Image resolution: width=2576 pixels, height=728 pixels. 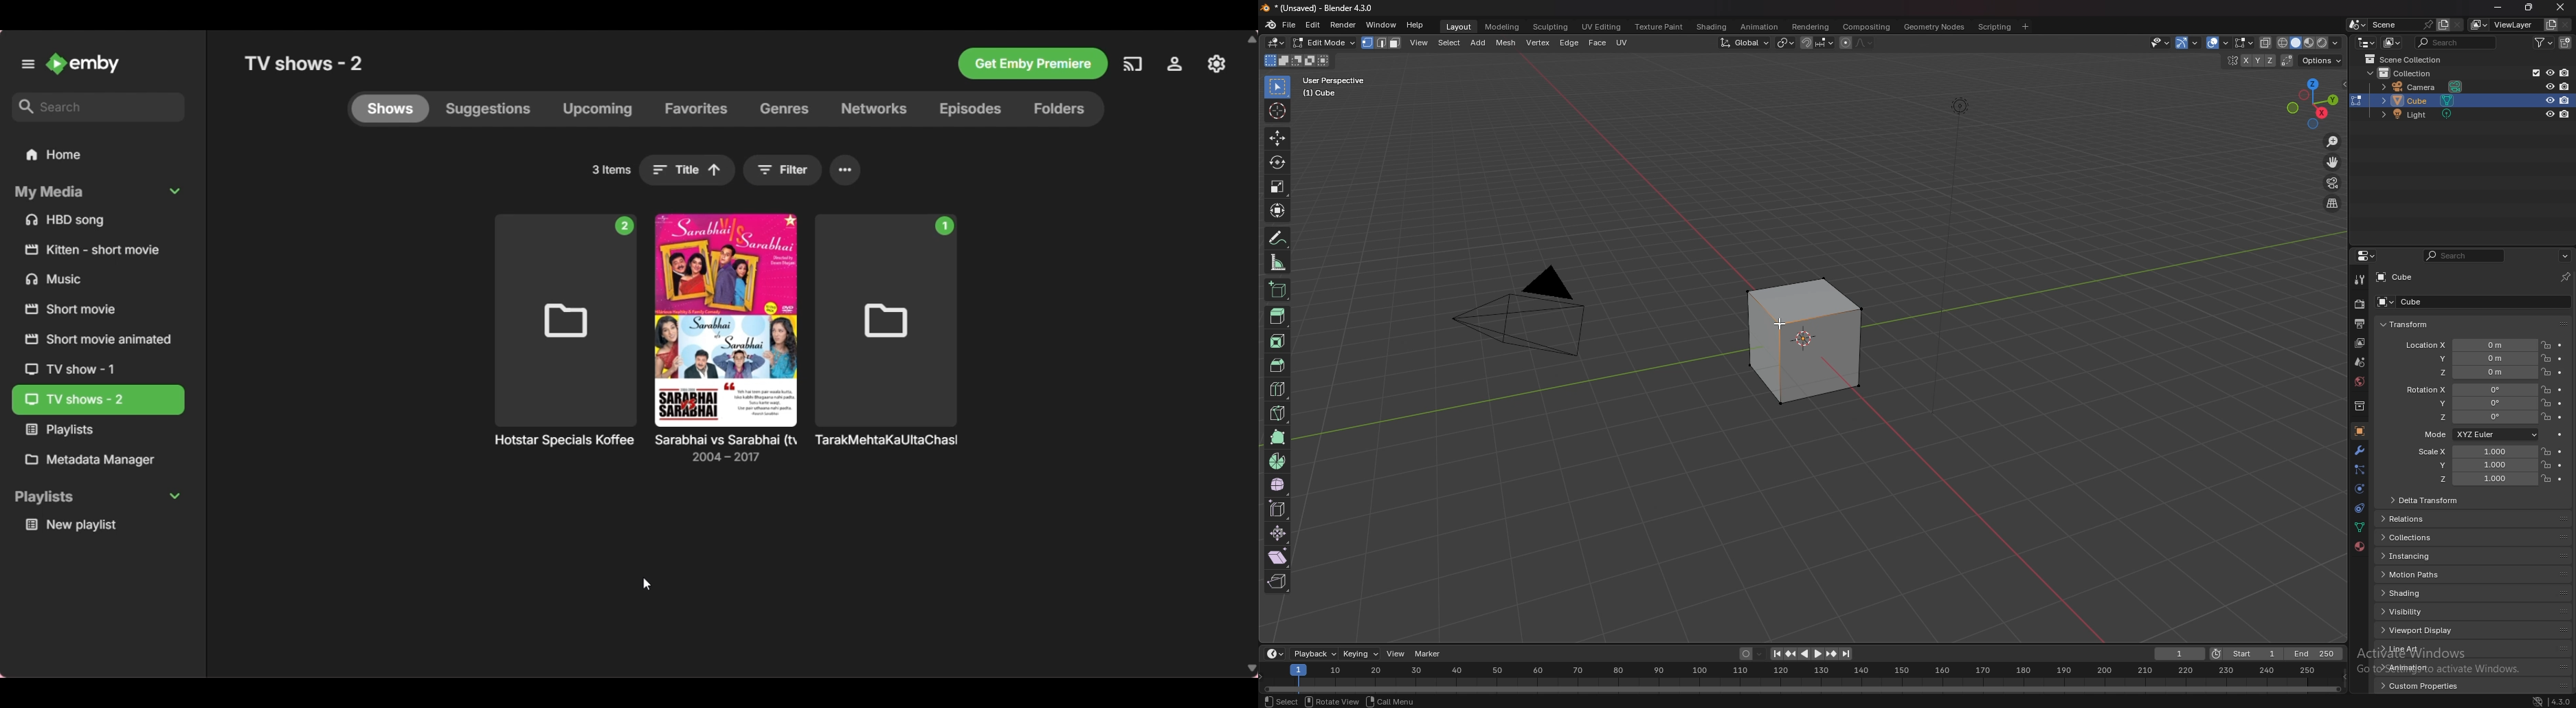 What do you see at coordinates (1280, 87) in the screenshot?
I see `select` at bounding box center [1280, 87].